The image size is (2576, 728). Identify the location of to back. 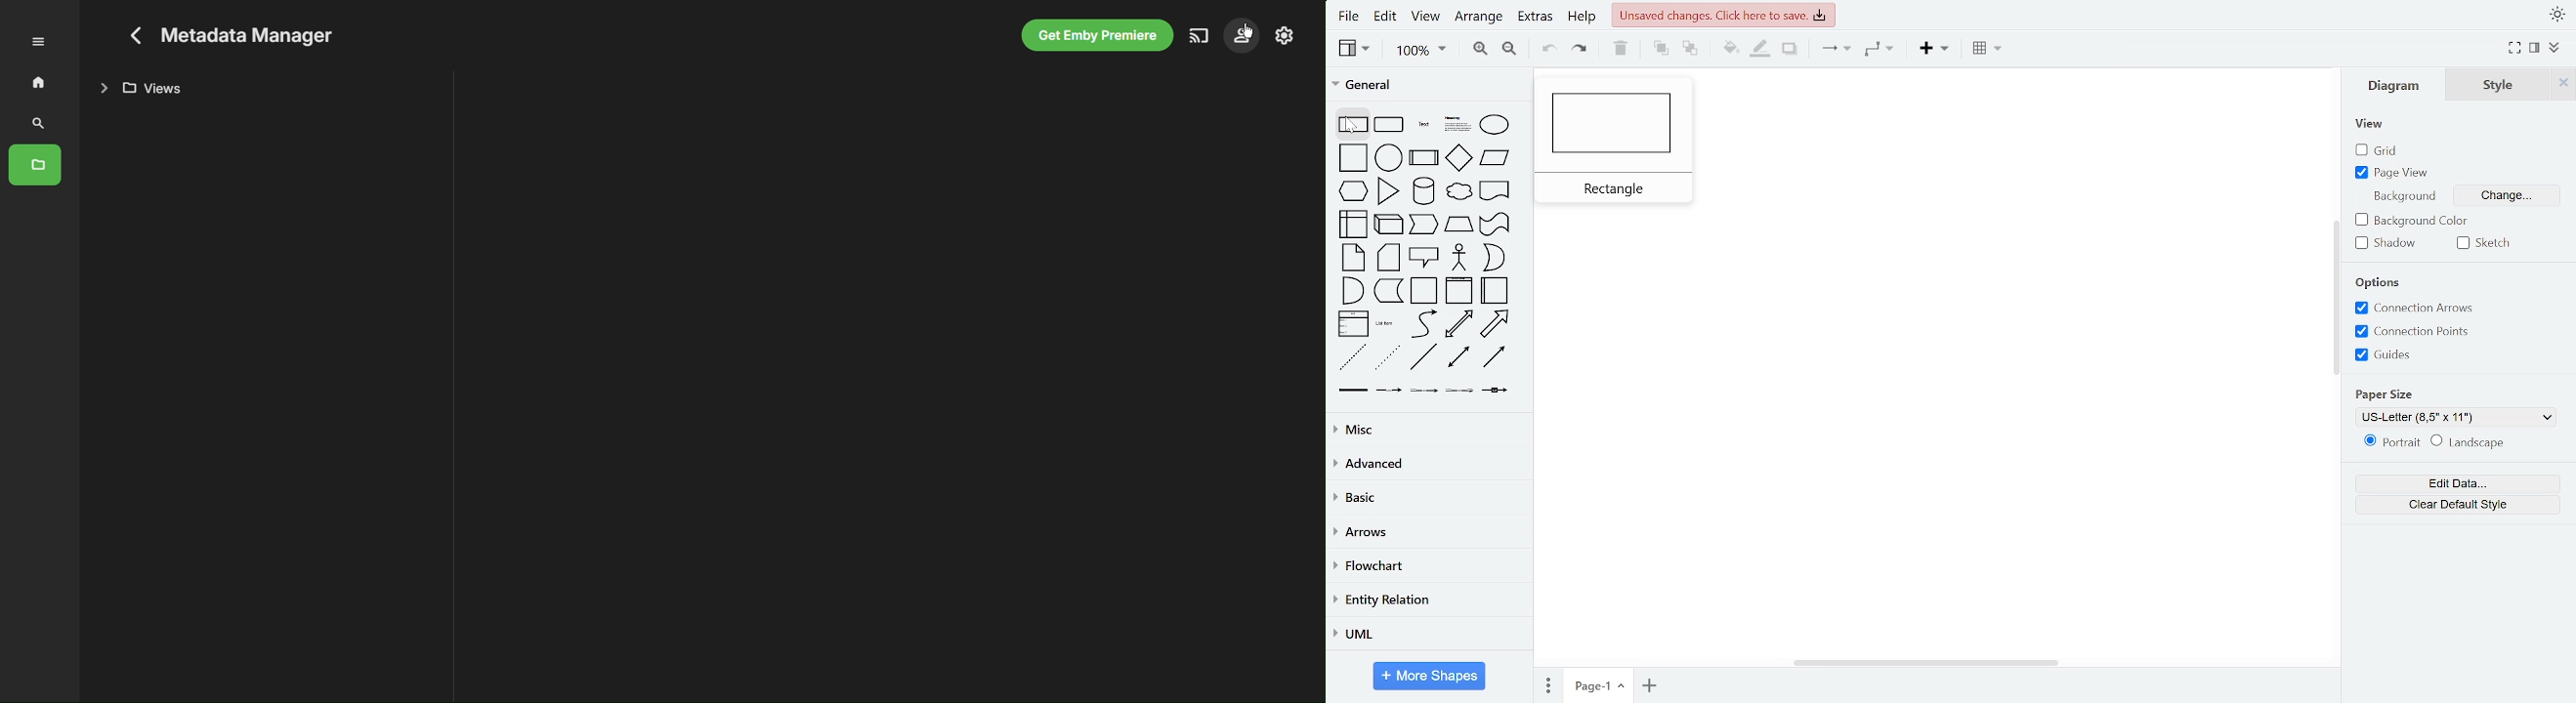
(1689, 50).